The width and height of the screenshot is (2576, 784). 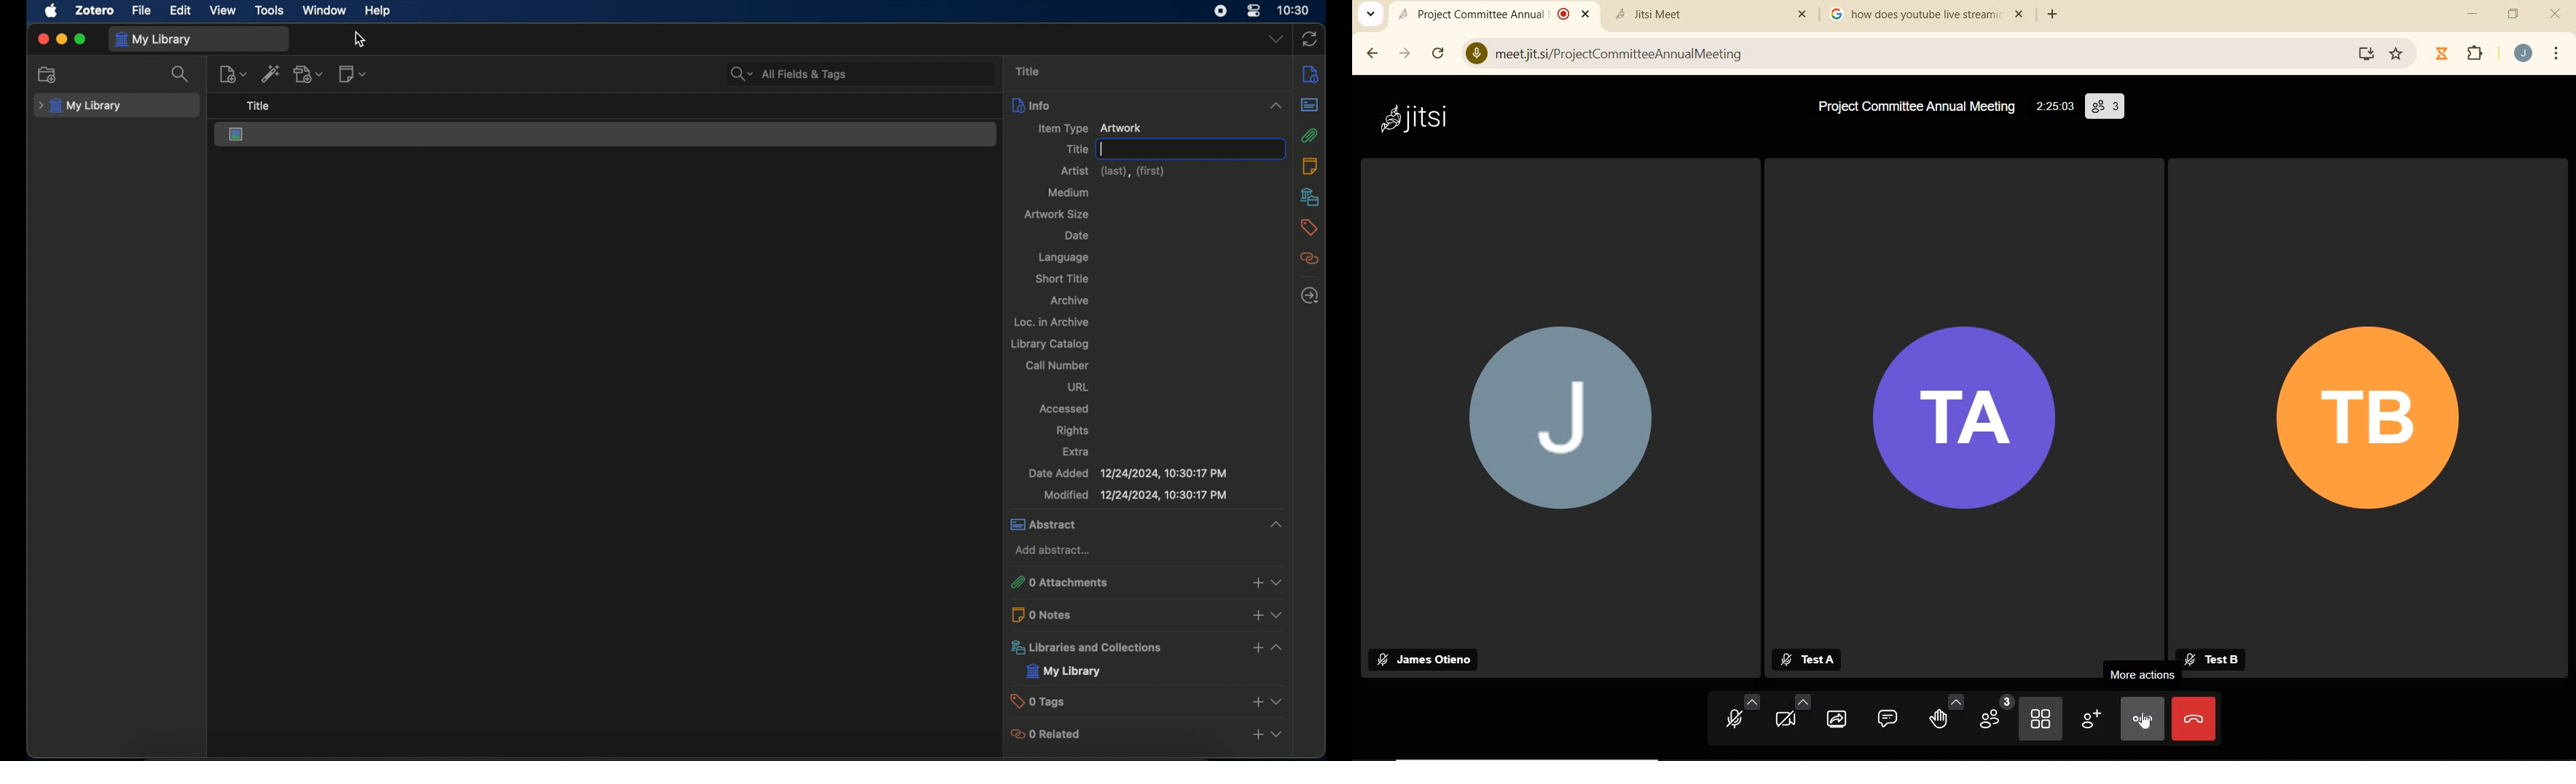 I want to click on language, so click(x=1063, y=258).